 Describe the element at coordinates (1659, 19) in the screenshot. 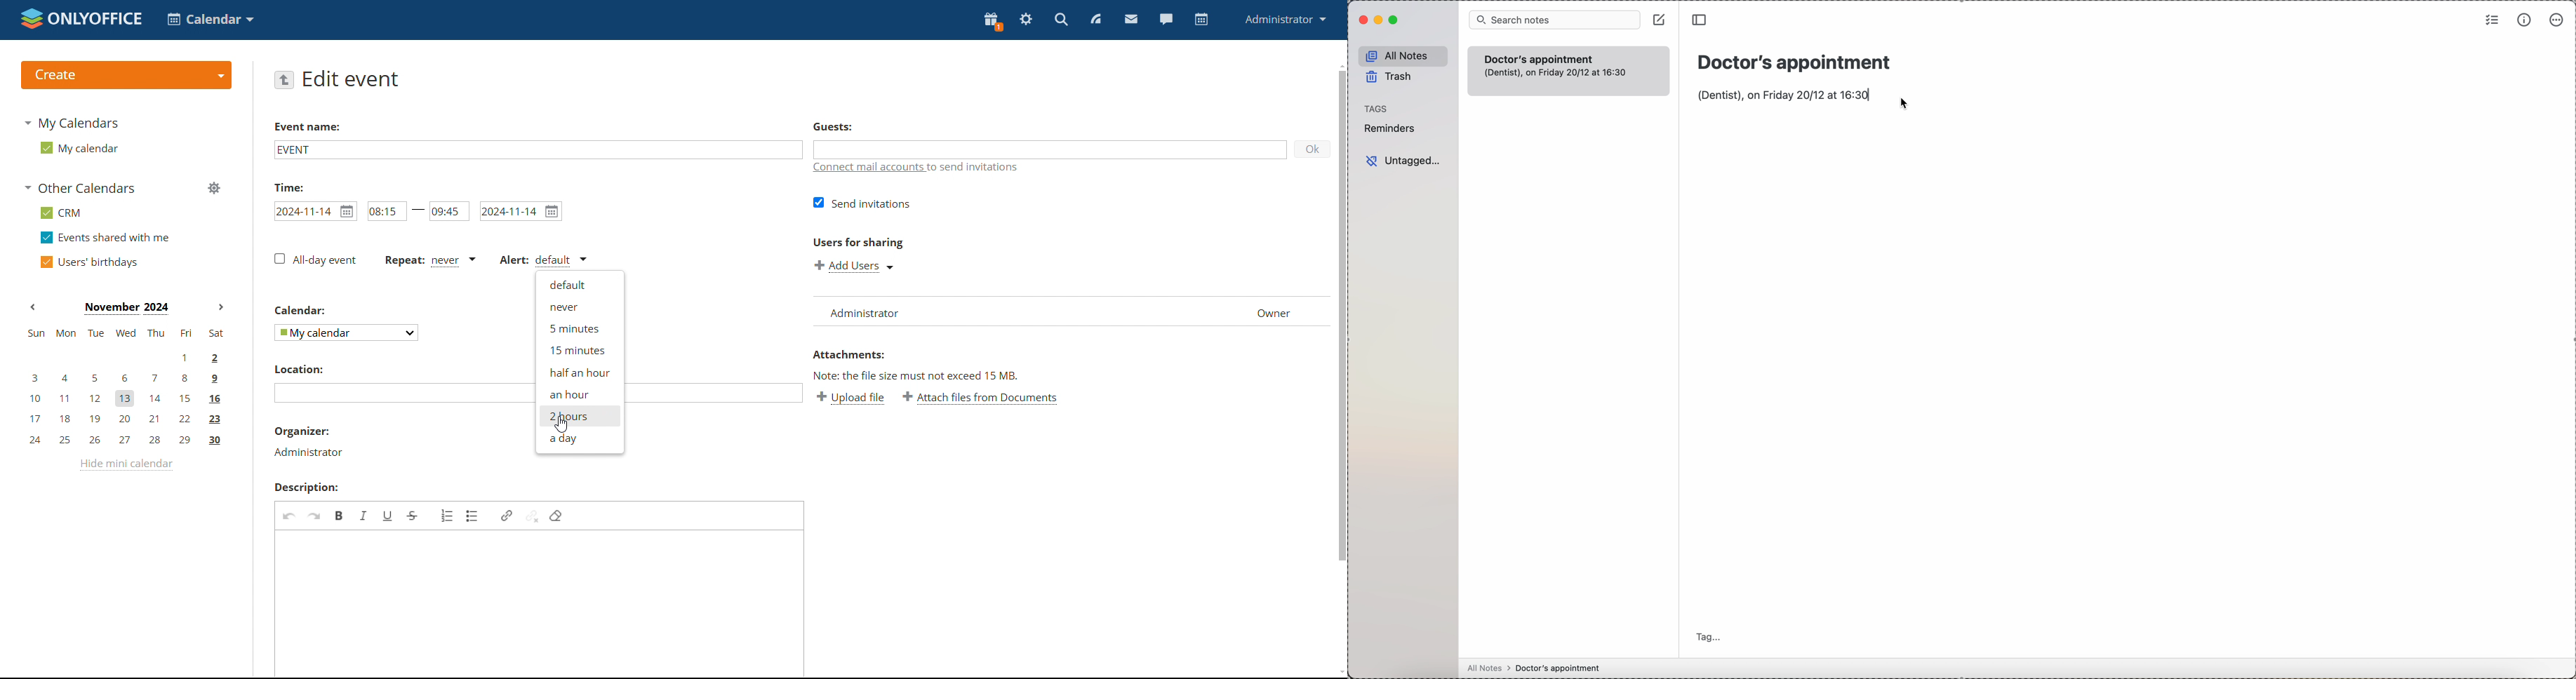

I see `create note` at that location.